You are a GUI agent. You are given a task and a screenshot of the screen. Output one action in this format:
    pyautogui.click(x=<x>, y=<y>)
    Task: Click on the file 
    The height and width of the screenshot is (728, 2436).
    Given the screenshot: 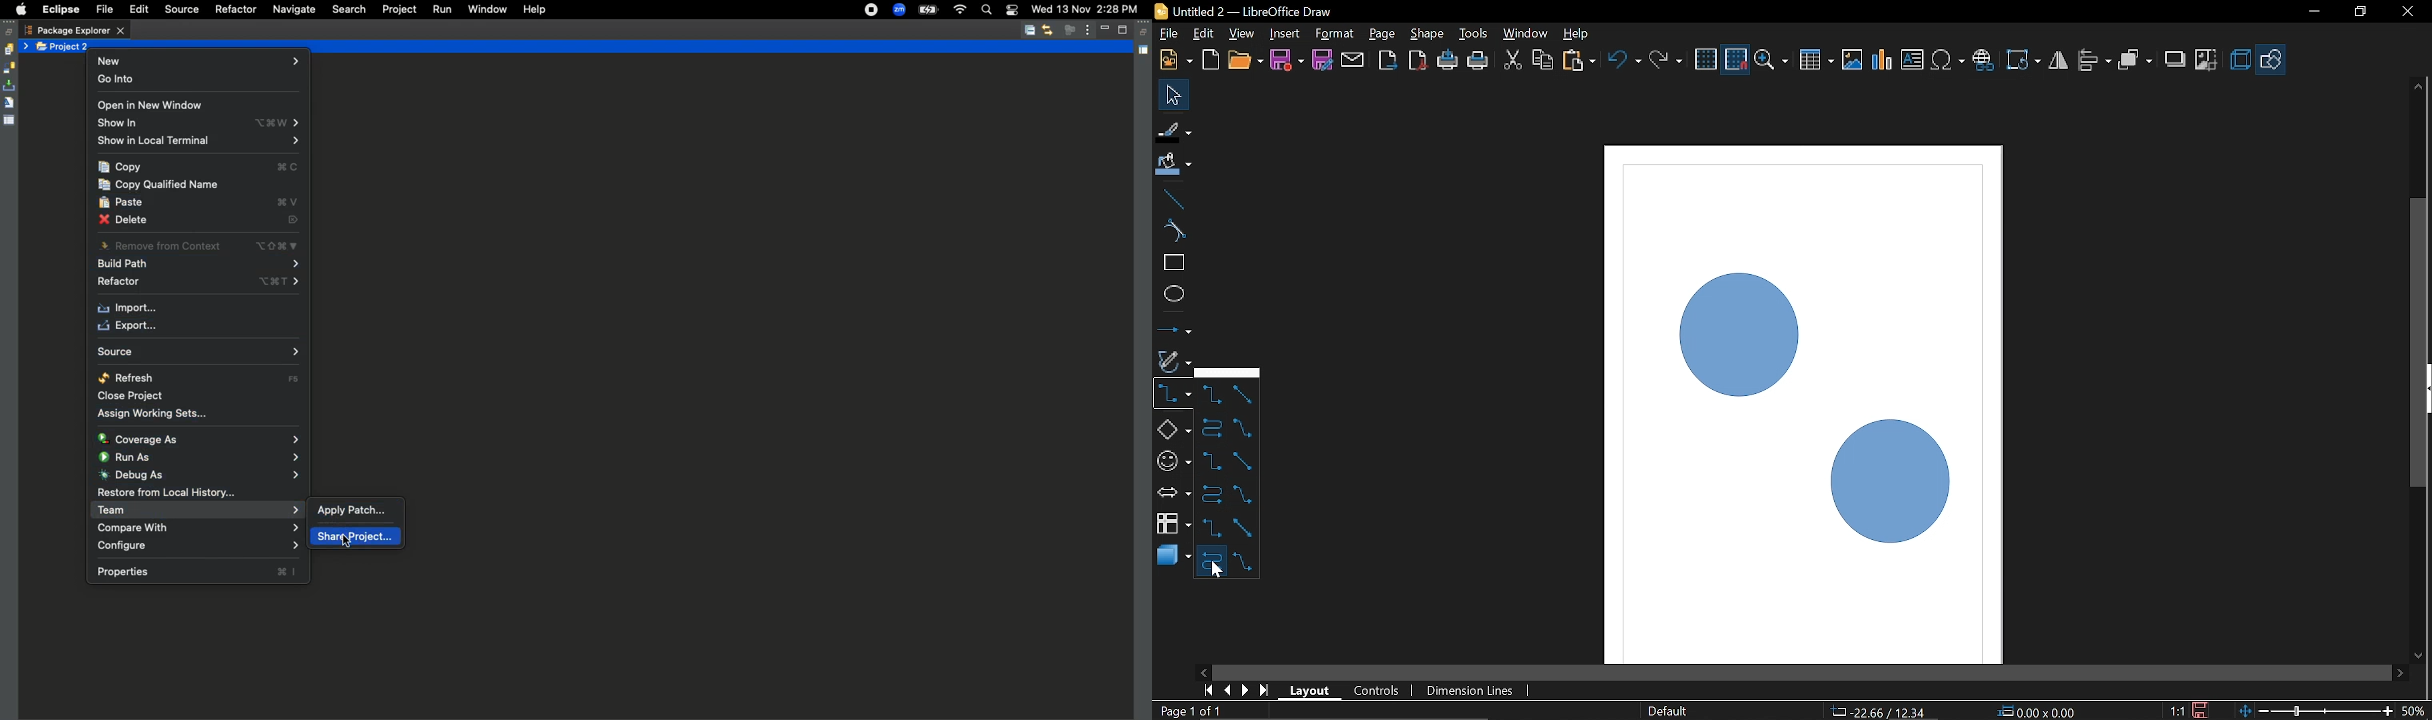 What is the action you would take?
    pyautogui.click(x=1167, y=34)
    